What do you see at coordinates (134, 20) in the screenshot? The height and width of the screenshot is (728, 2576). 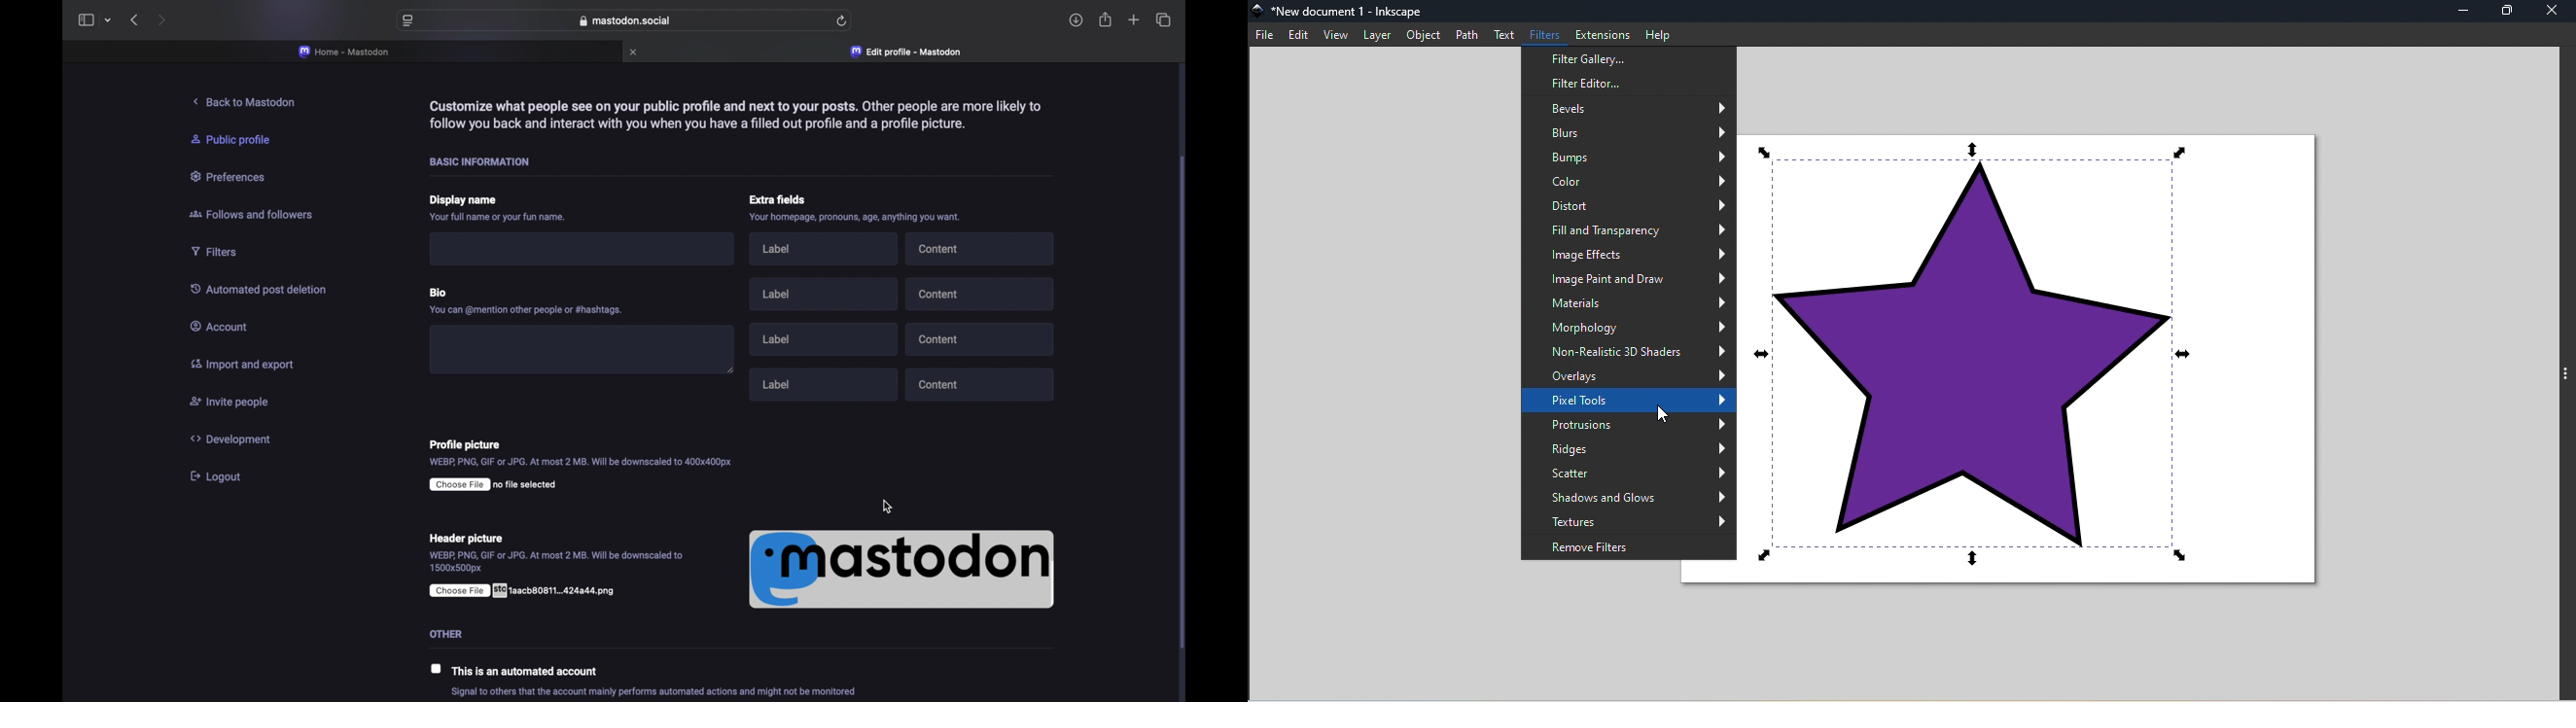 I see `back` at bounding box center [134, 20].